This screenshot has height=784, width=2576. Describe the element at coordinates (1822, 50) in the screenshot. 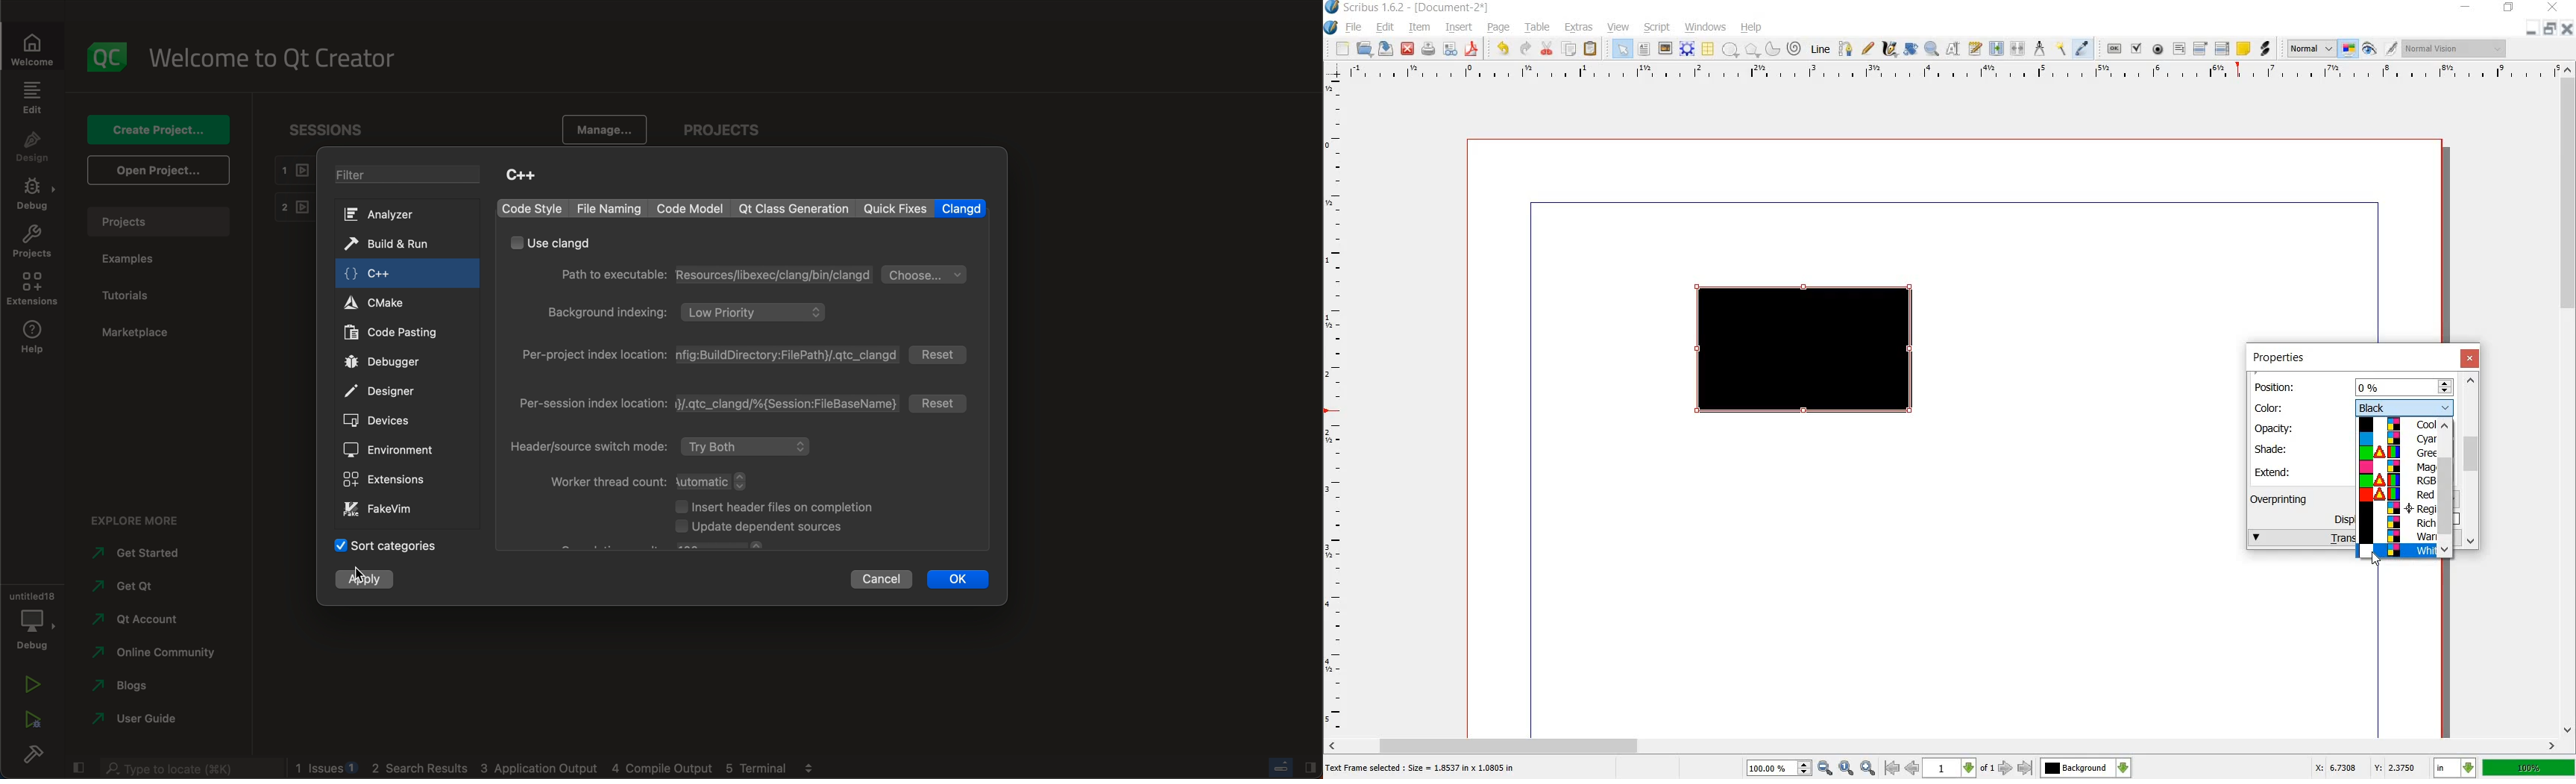

I see `line` at that location.